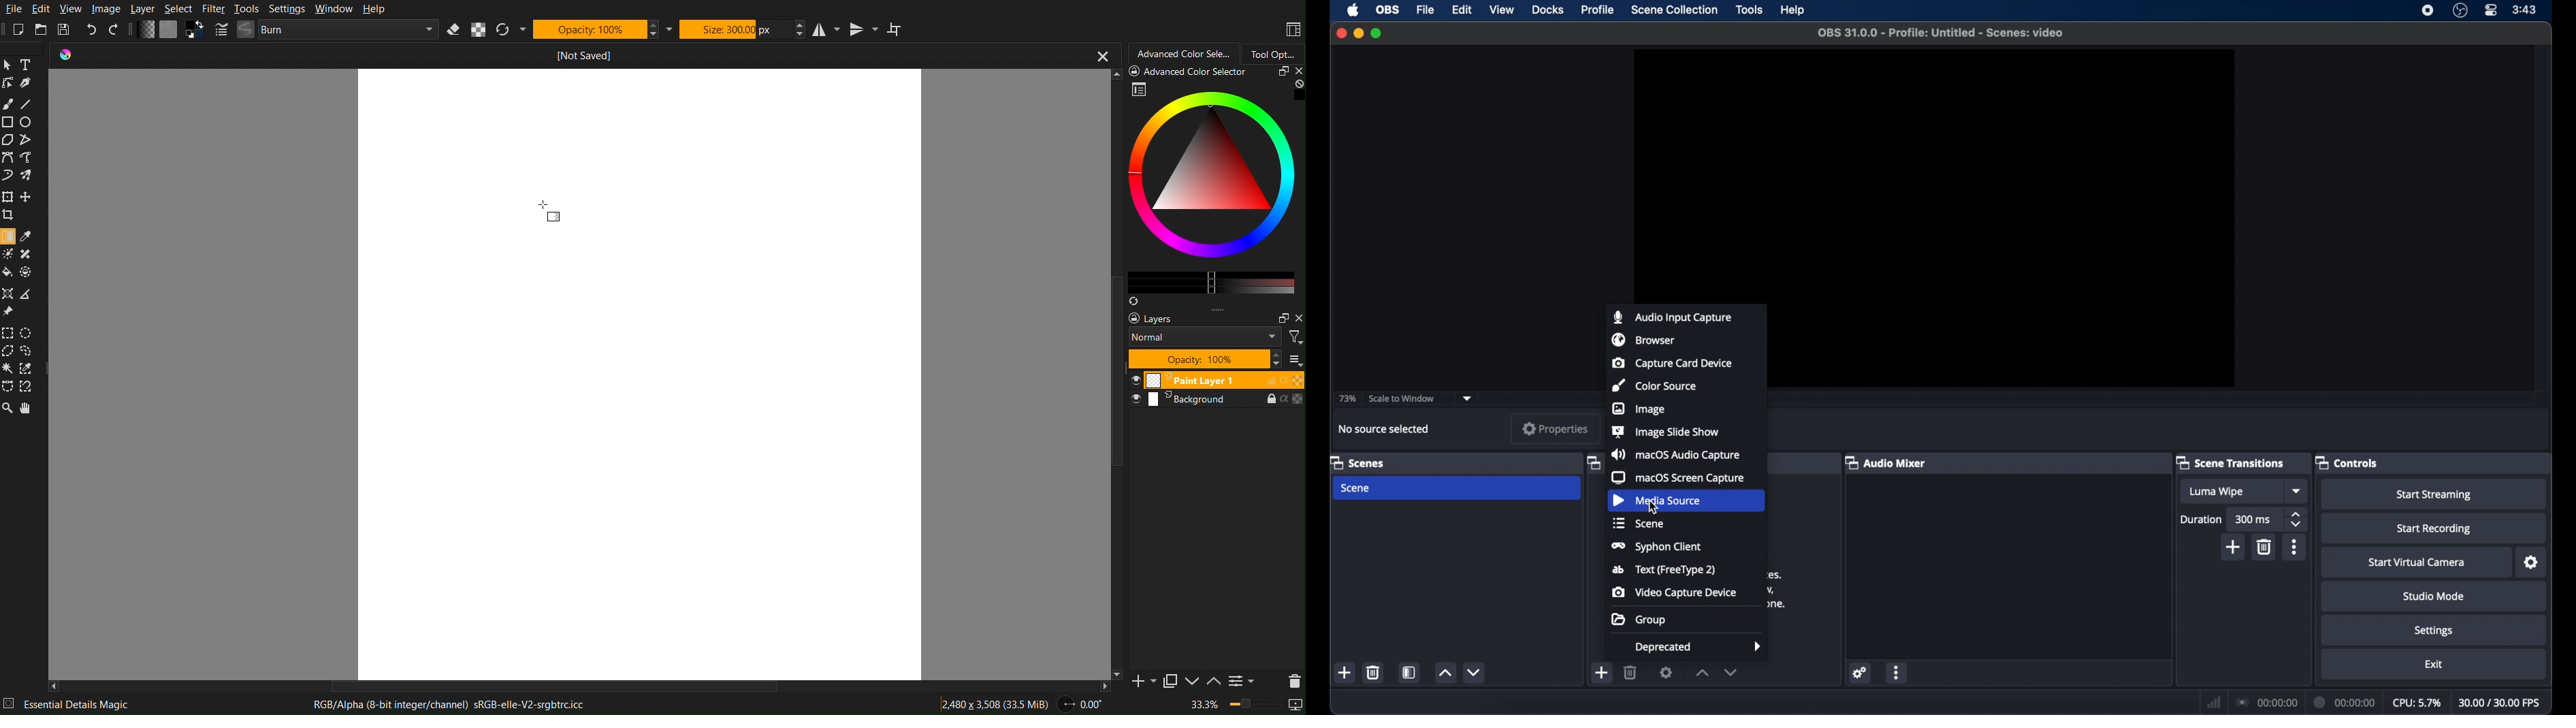 This screenshot has height=728, width=2576. What do you see at coordinates (1341, 33) in the screenshot?
I see `close` at bounding box center [1341, 33].